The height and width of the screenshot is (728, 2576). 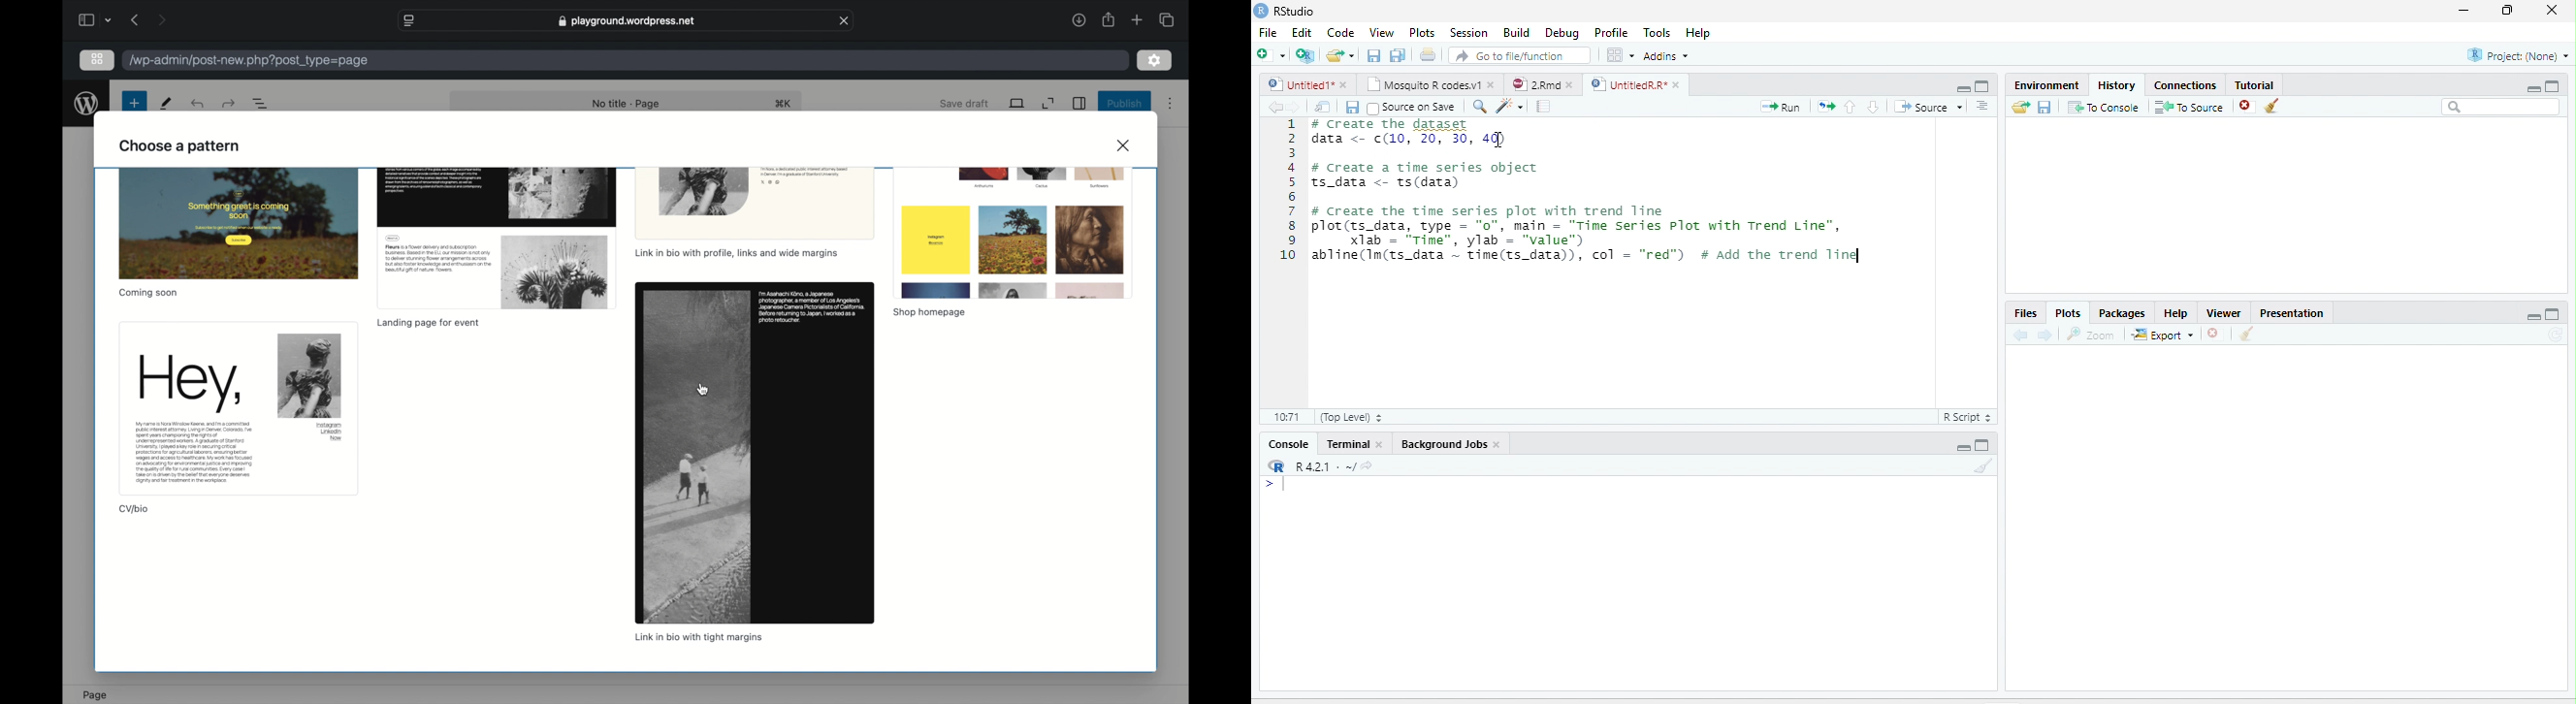 What do you see at coordinates (1427, 54) in the screenshot?
I see `Print the current file` at bounding box center [1427, 54].